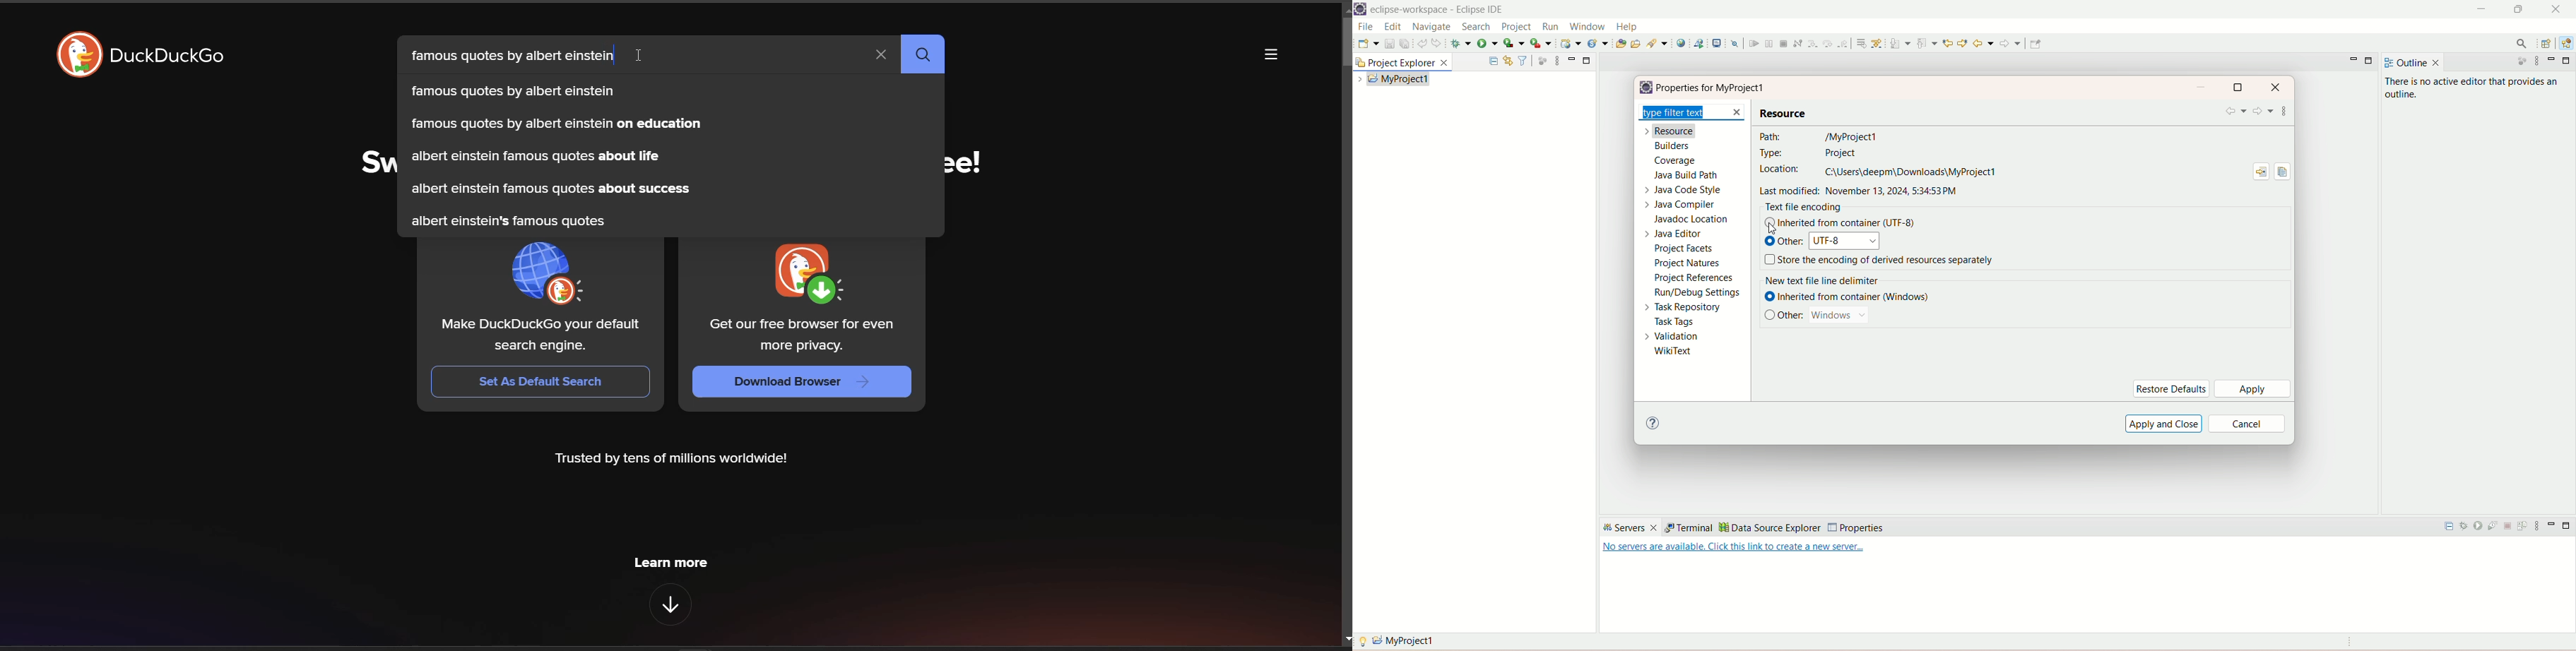  What do you see at coordinates (1572, 43) in the screenshot?
I see `create a dynamic web service` at bounding box center [1572, 43].